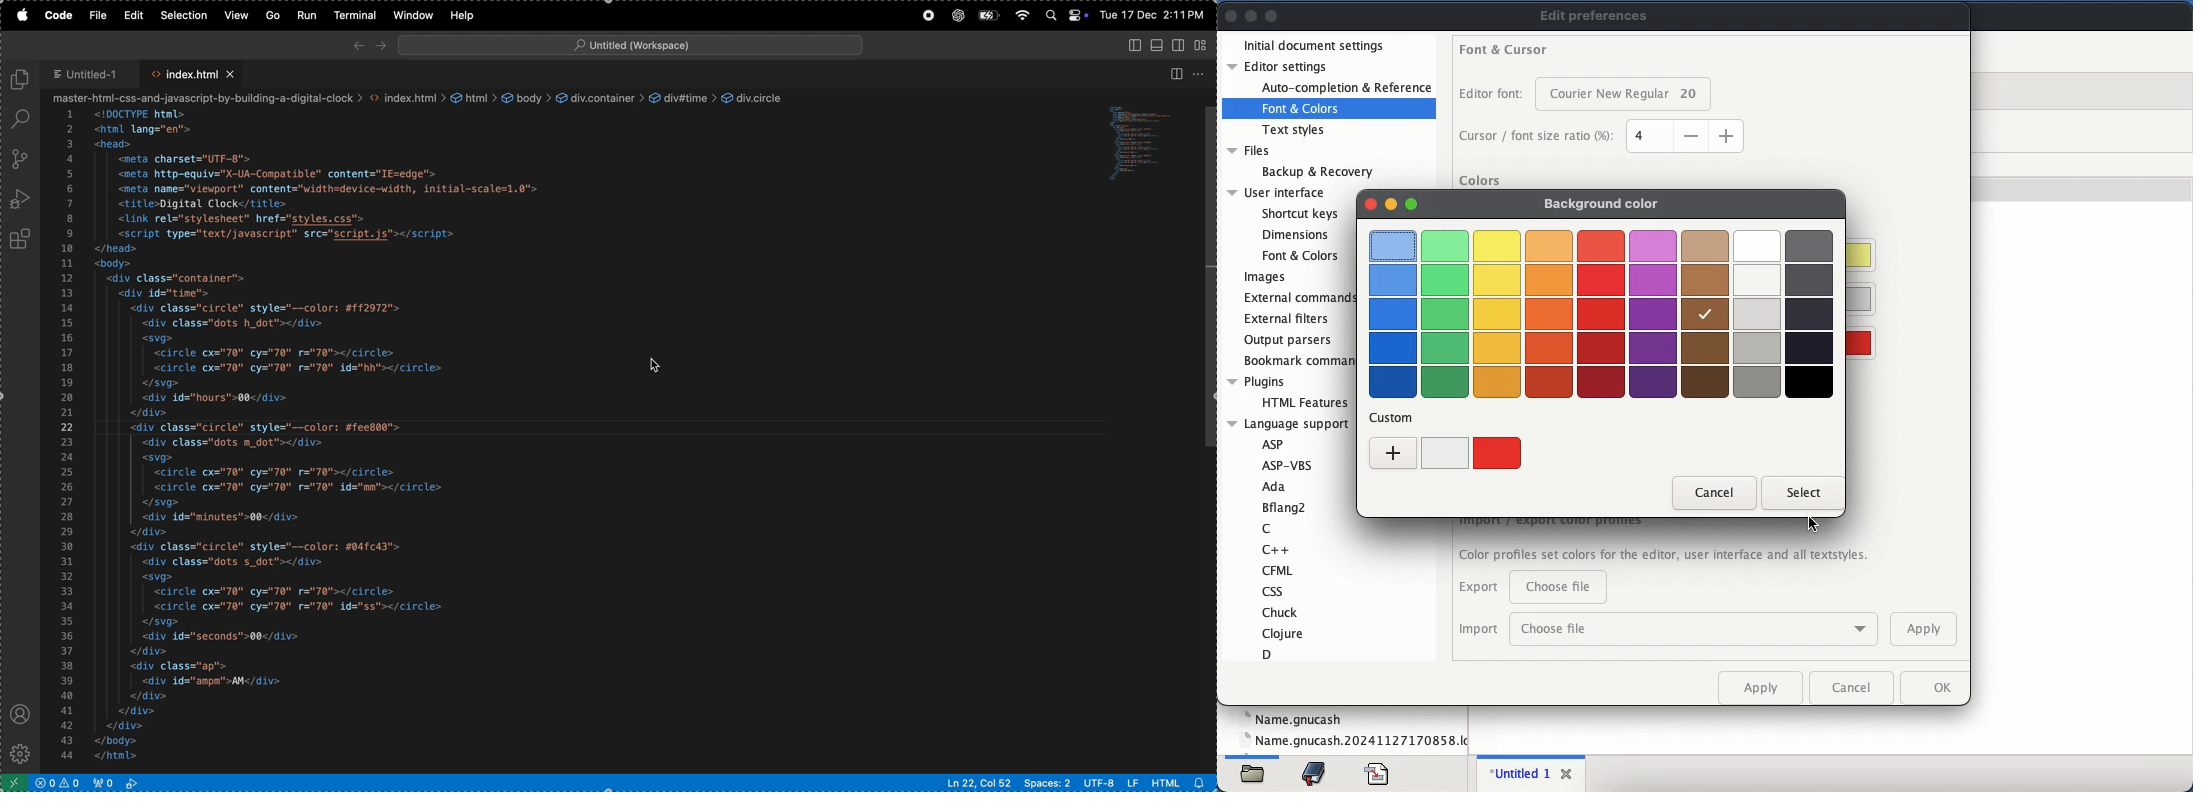 The width and height of the screenshot is (2212, 812). I want to click on Language support, so click(1289, 422).